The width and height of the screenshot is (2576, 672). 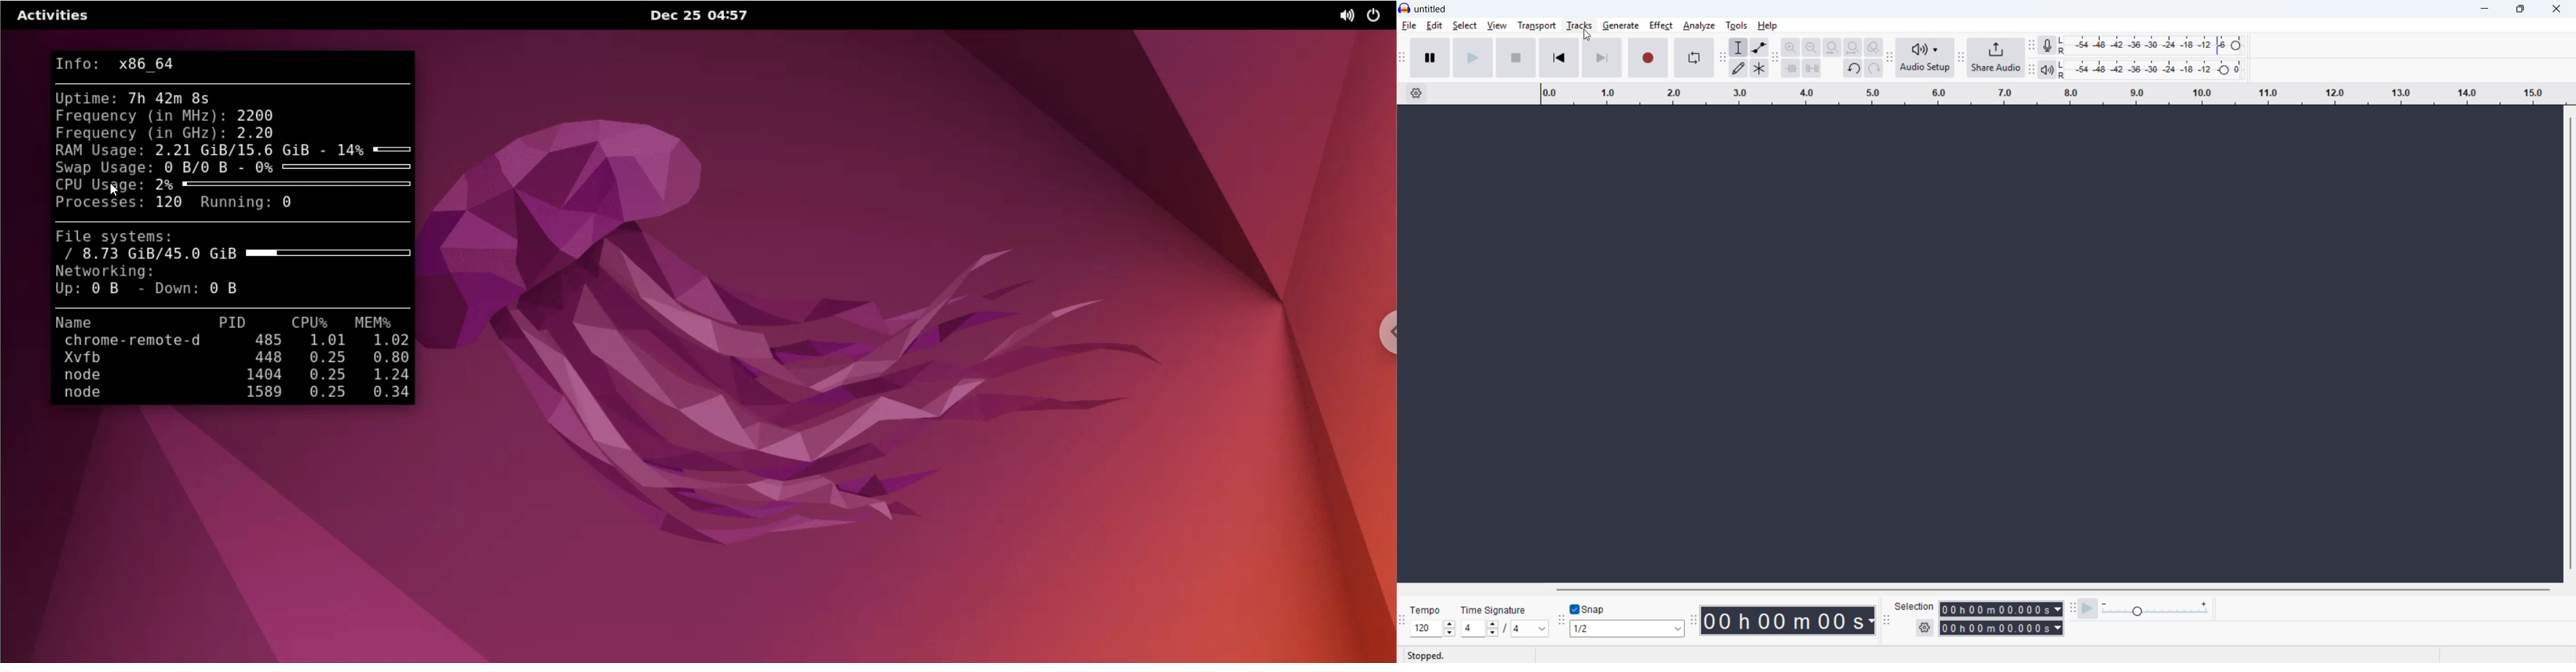 I want to click on view , so click(x=1497, y=26).